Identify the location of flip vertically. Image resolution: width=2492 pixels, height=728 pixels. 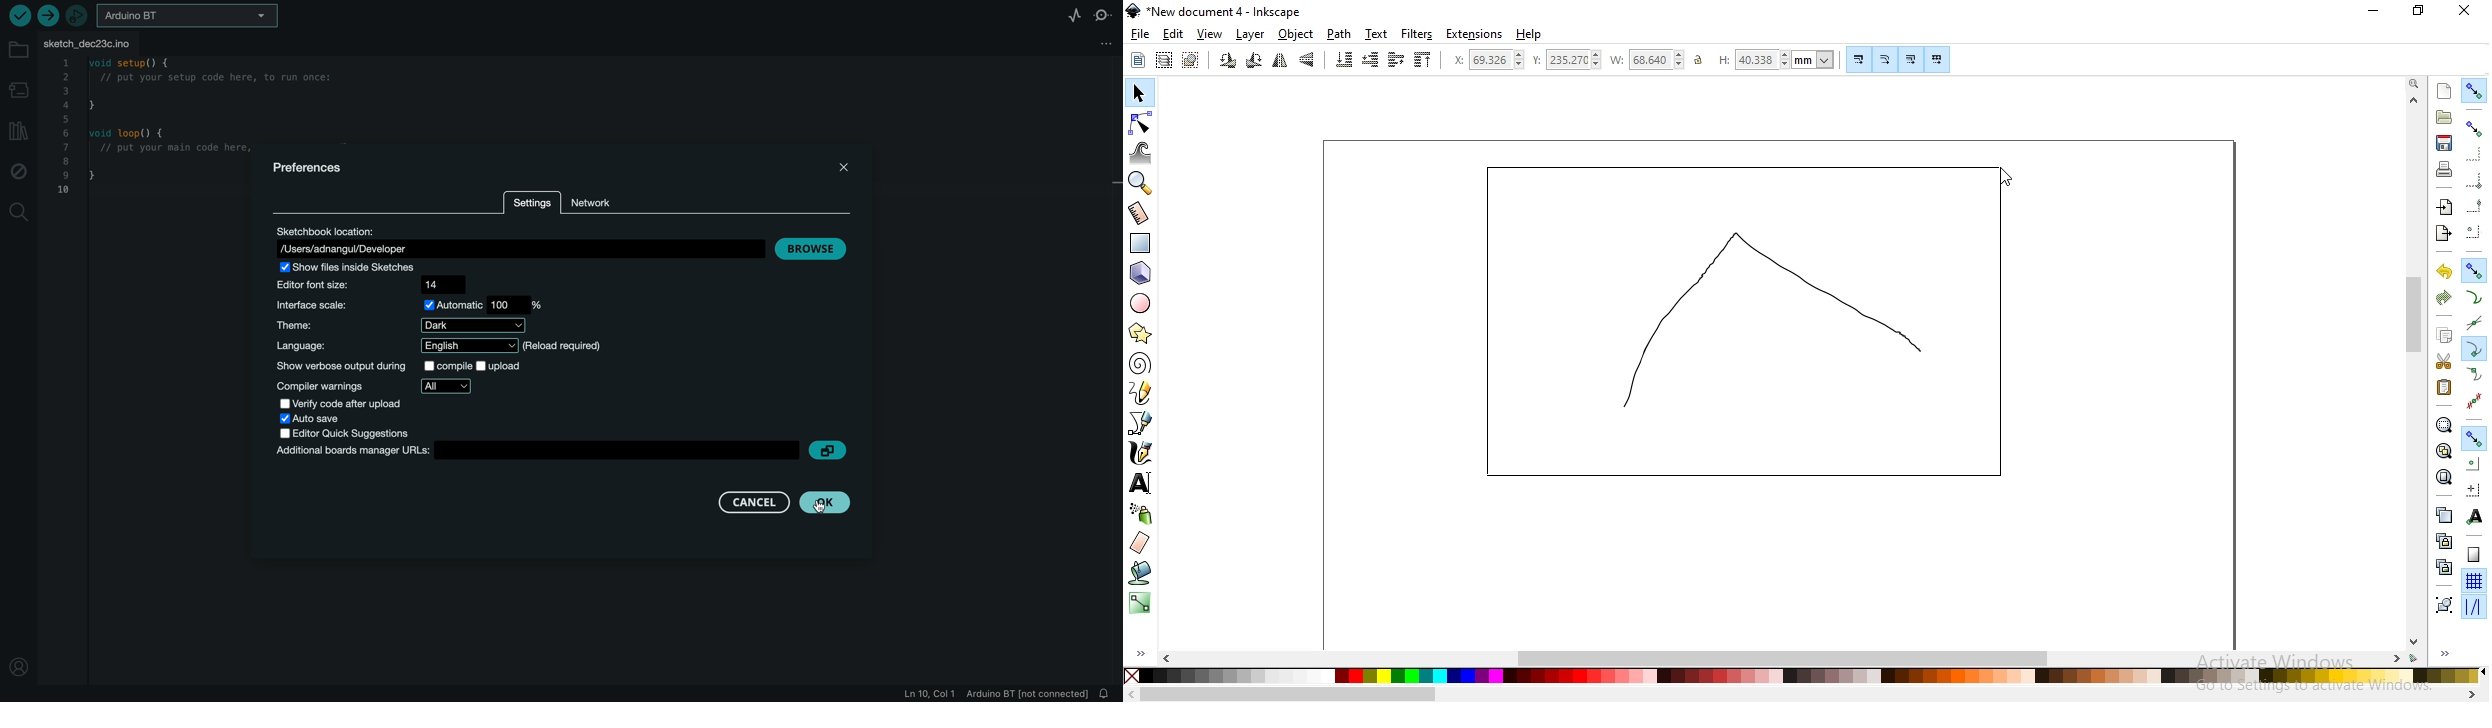
(1307, 59).